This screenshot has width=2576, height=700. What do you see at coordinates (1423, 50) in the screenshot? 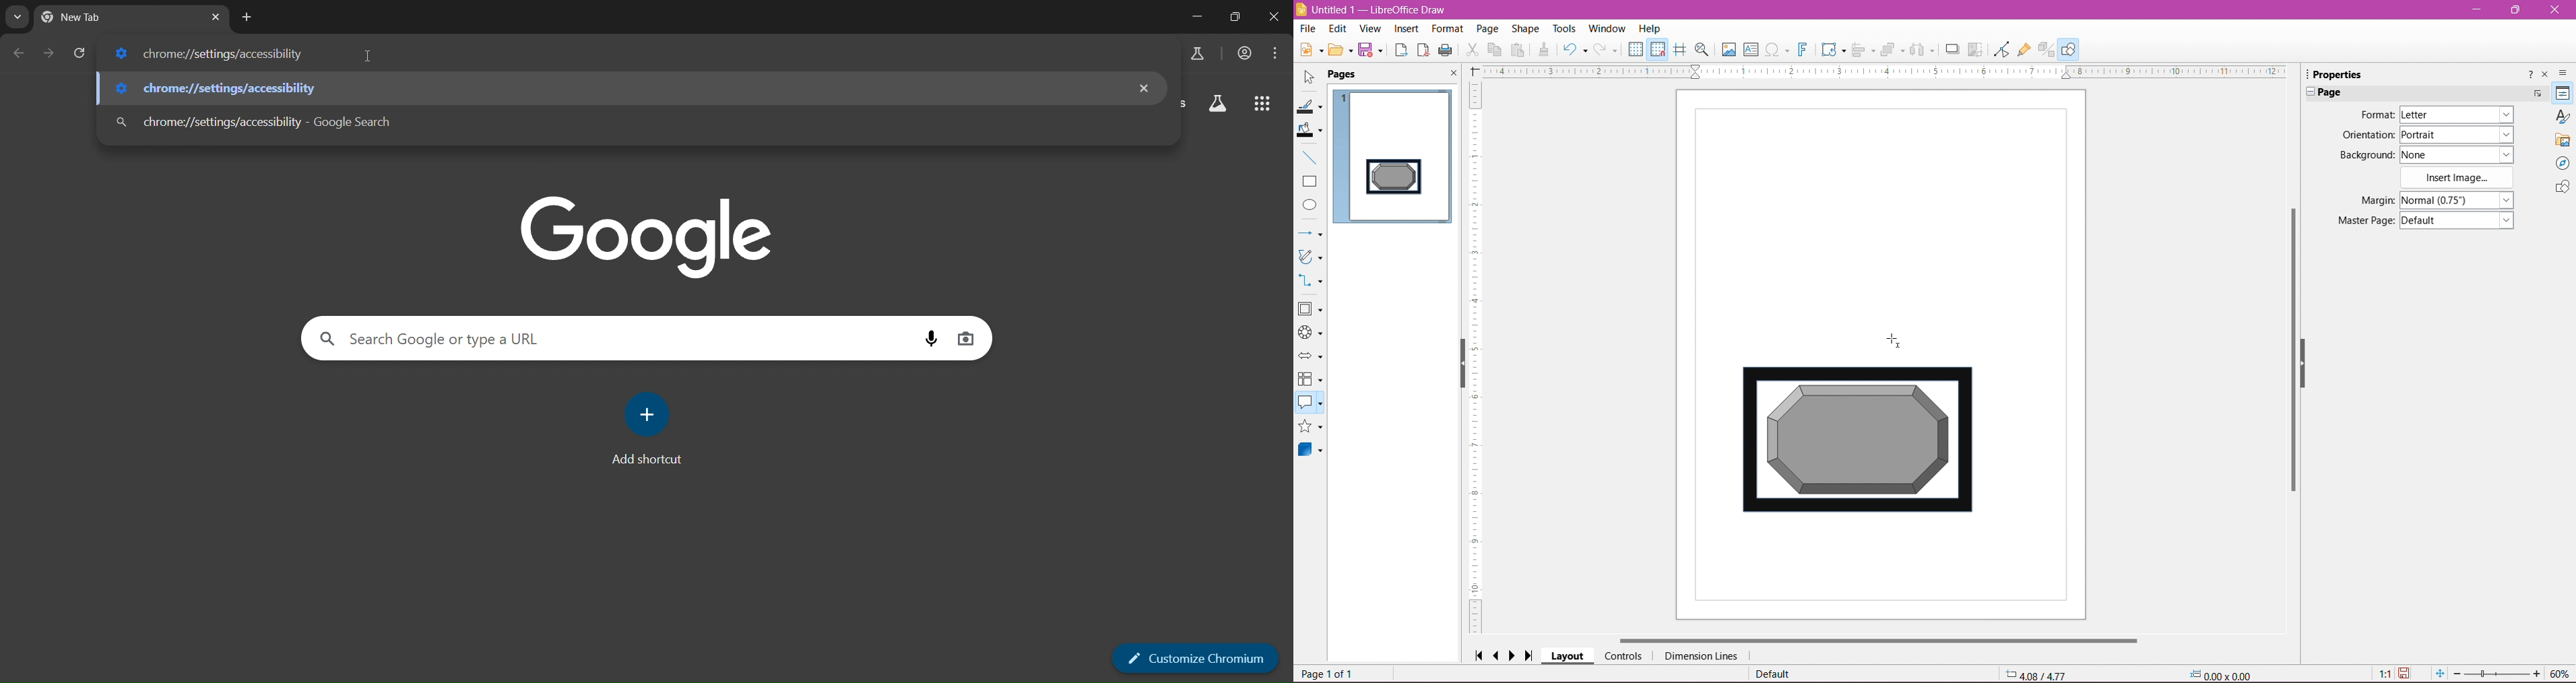
I see `Export directly as PDF` at bounding box center [1423, 50].